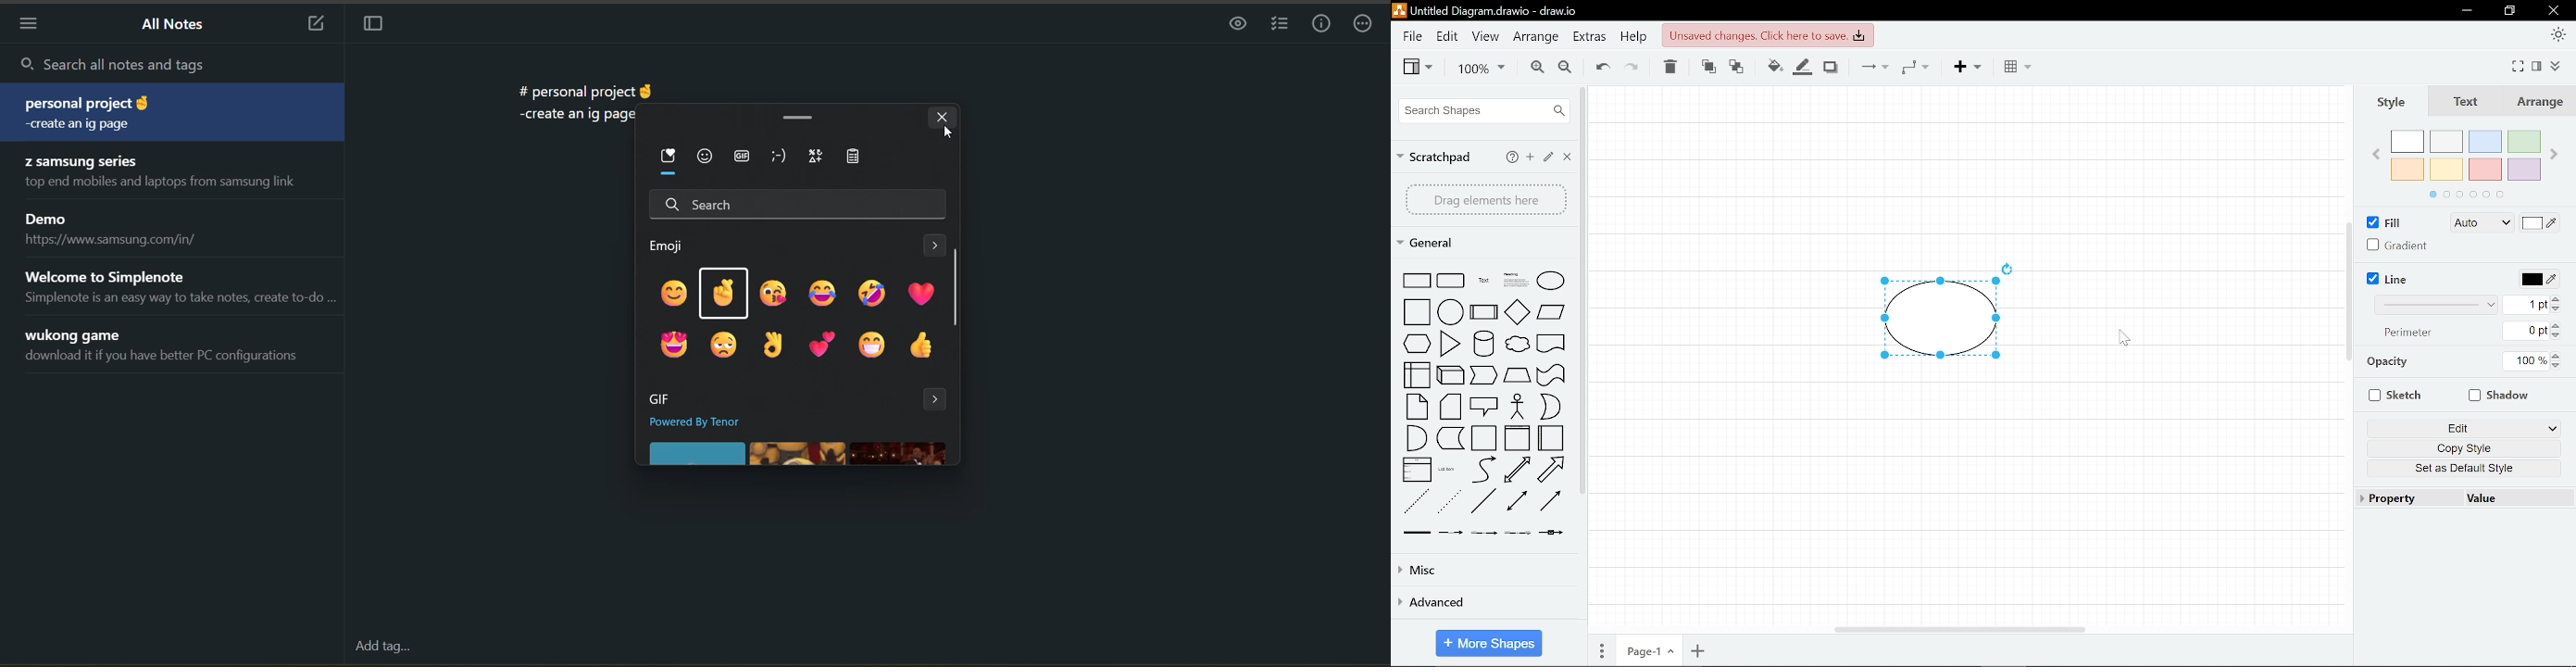 Image resolution: width=2576 pixels, height=672 pixels. What do you see at coordinates (1566, 156) in the screenshot?
I see `Close` at bounding box center [1566, 156].